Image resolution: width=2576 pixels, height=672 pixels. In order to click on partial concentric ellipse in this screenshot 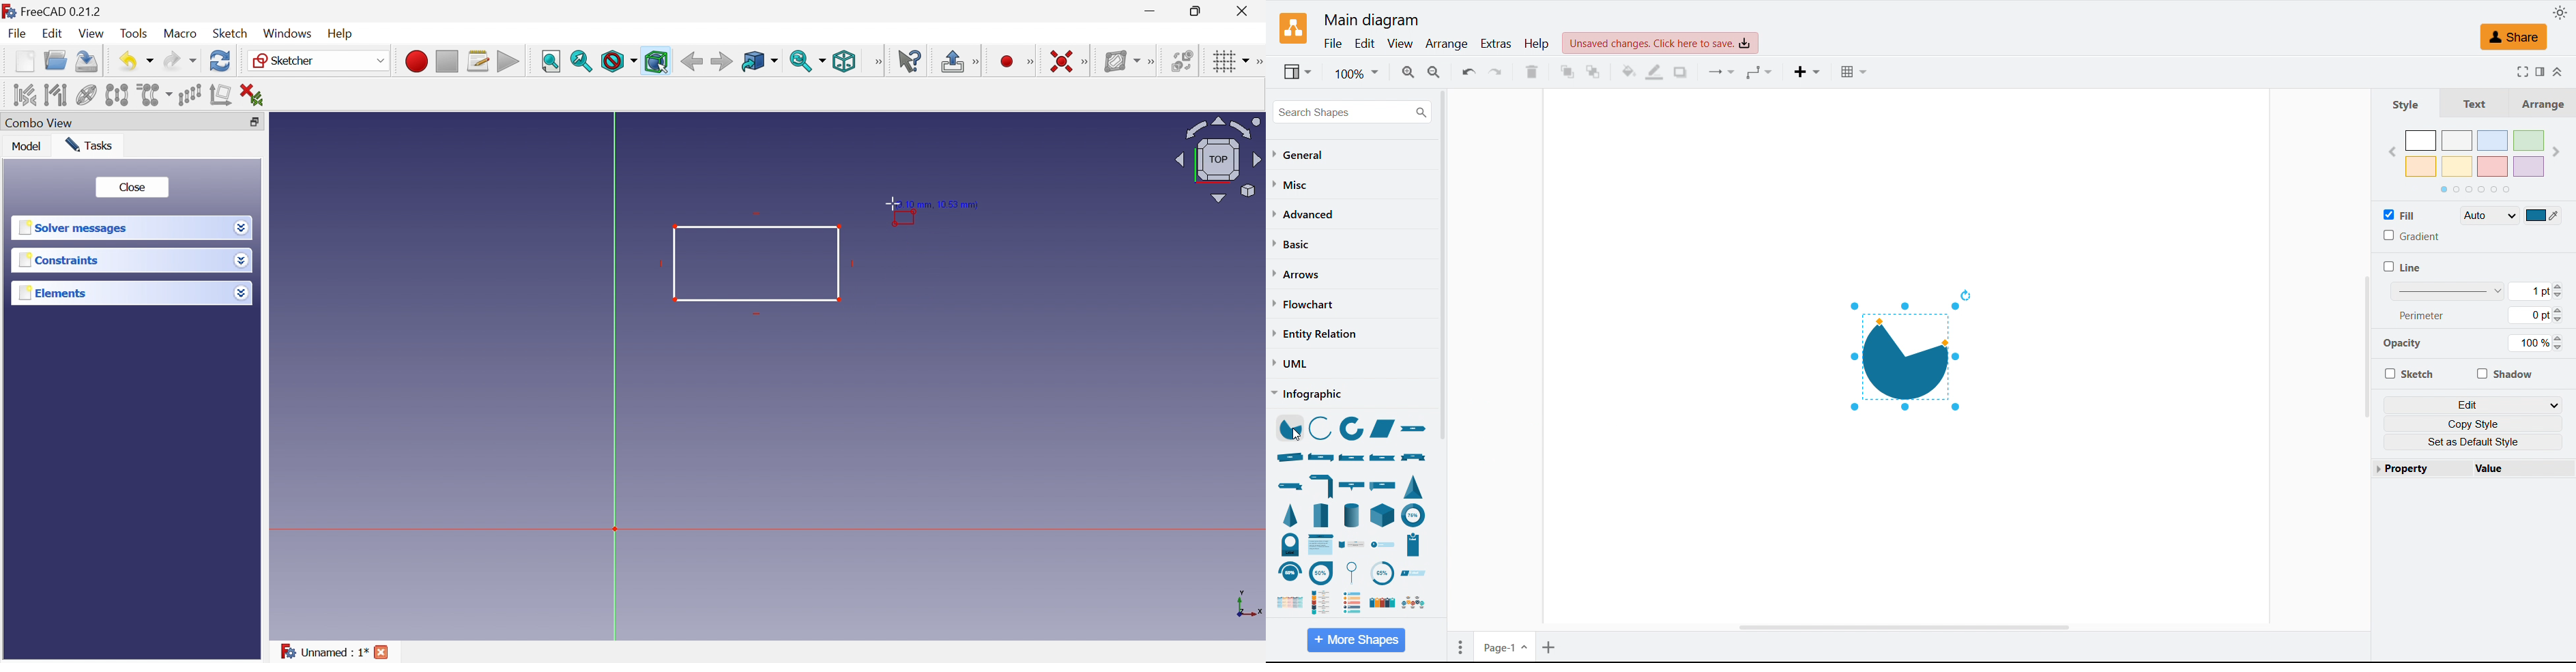, I will do `click(1414, 515)`.